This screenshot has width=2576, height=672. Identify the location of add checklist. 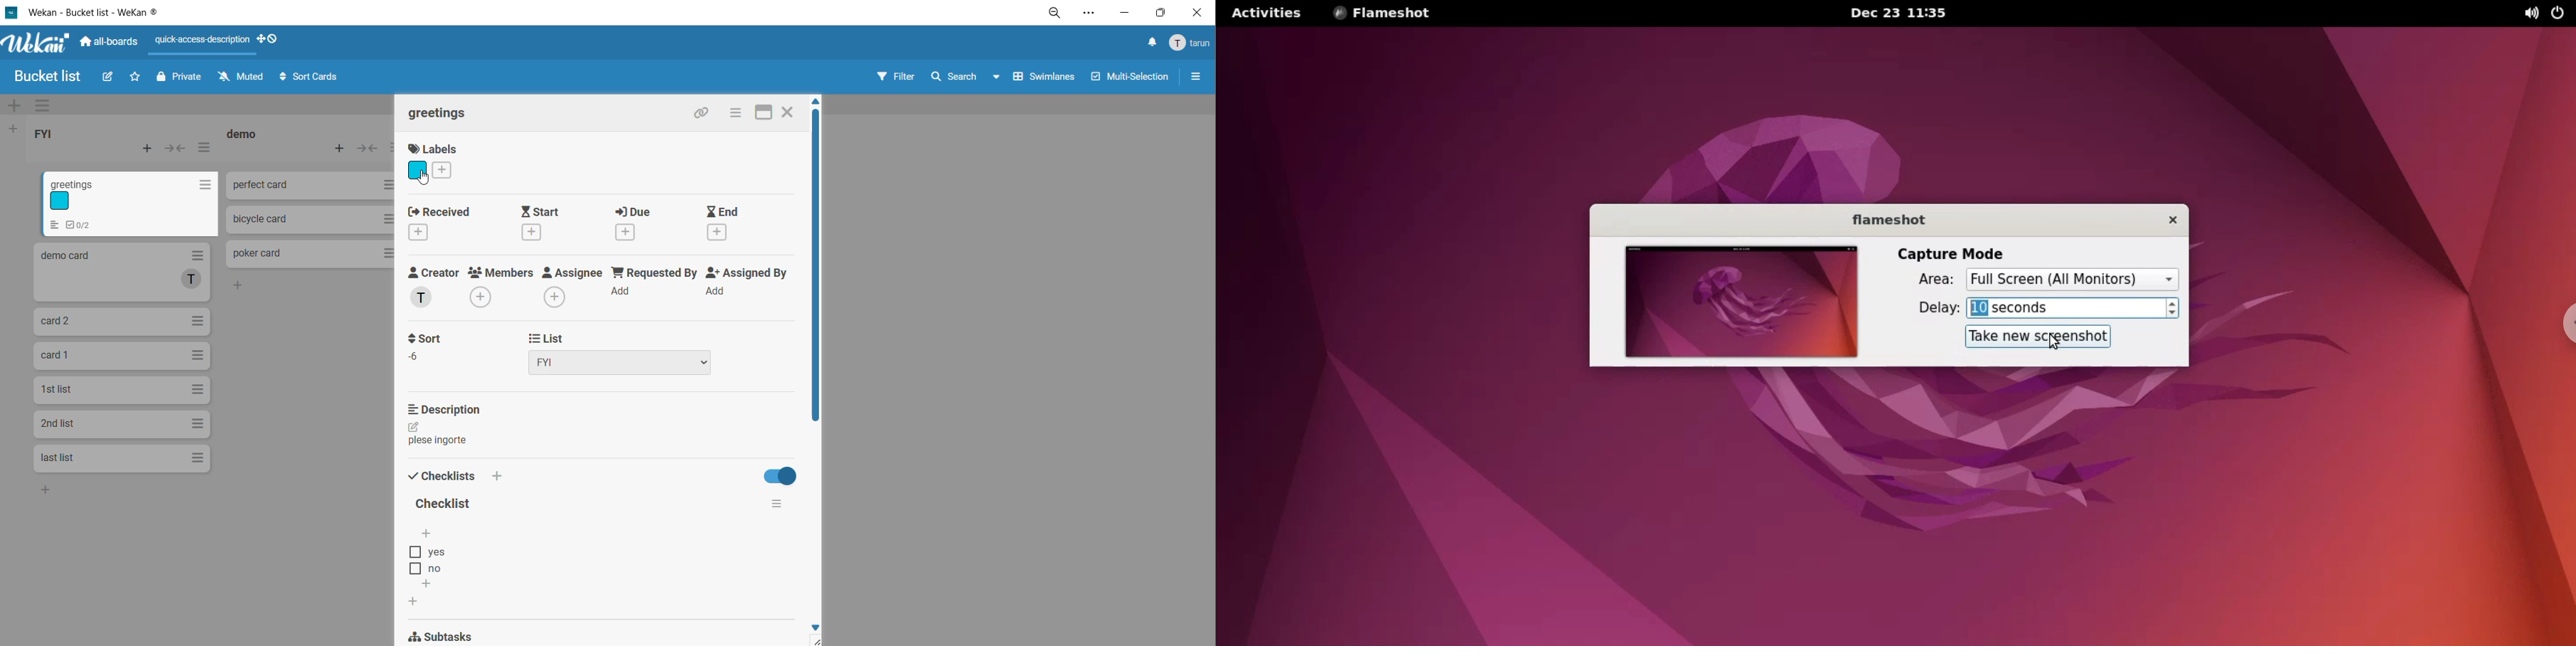
(497, 476).